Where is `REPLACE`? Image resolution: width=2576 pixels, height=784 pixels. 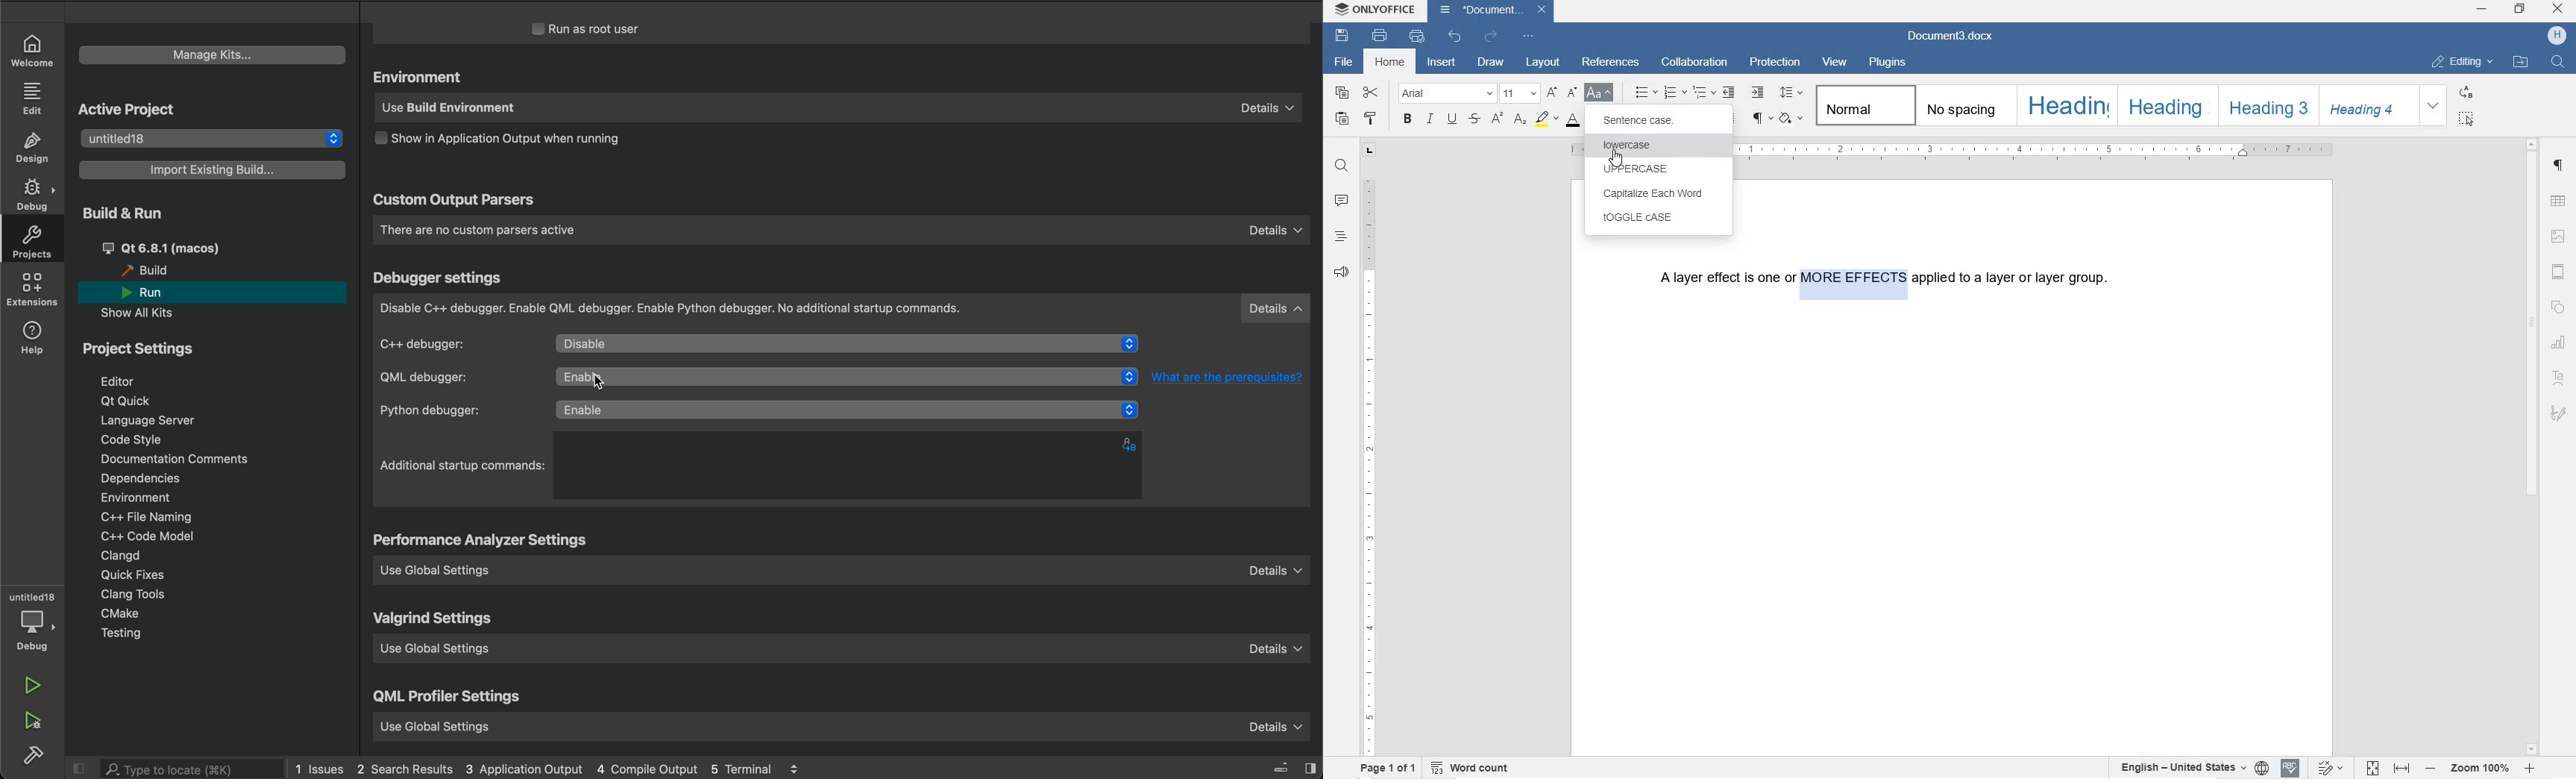 REPLACE is located at coordinates (2466, 92).